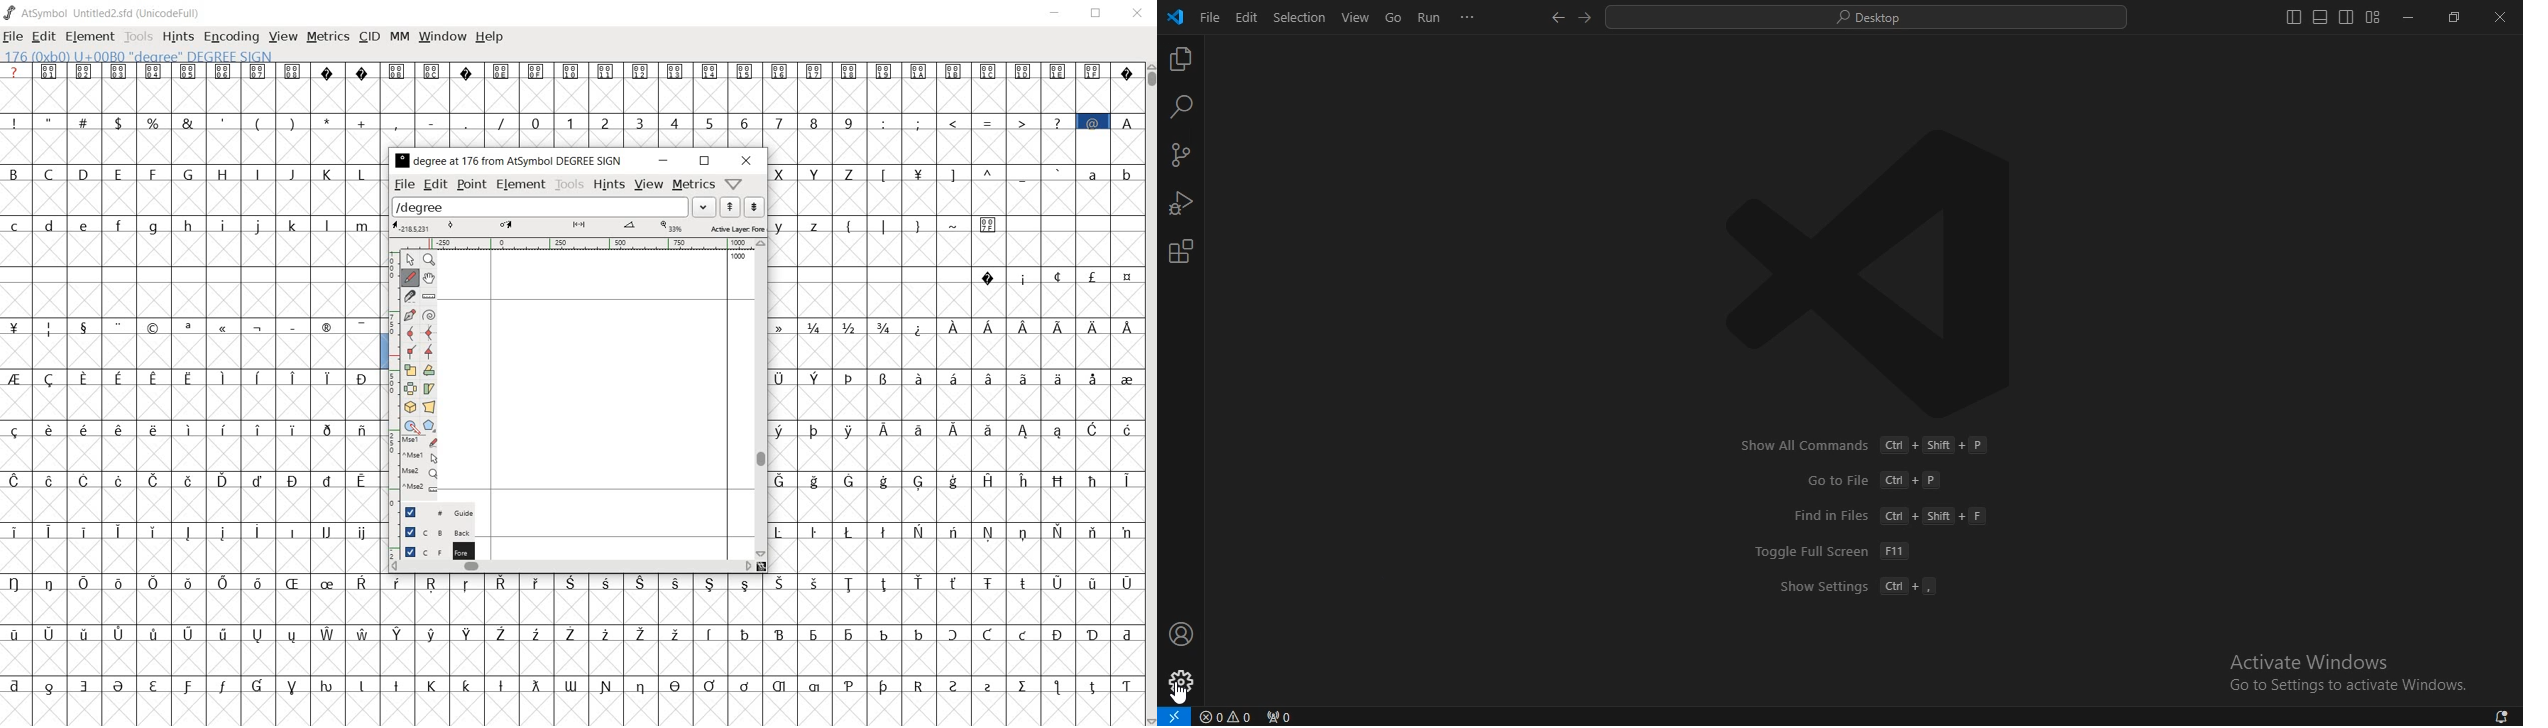 The height and width of the screenshot is (728, 2548). What do you see at coordinates (1111, 173) in the screenshot?
I see `small letters a b` at bounding box center [1111, 173].